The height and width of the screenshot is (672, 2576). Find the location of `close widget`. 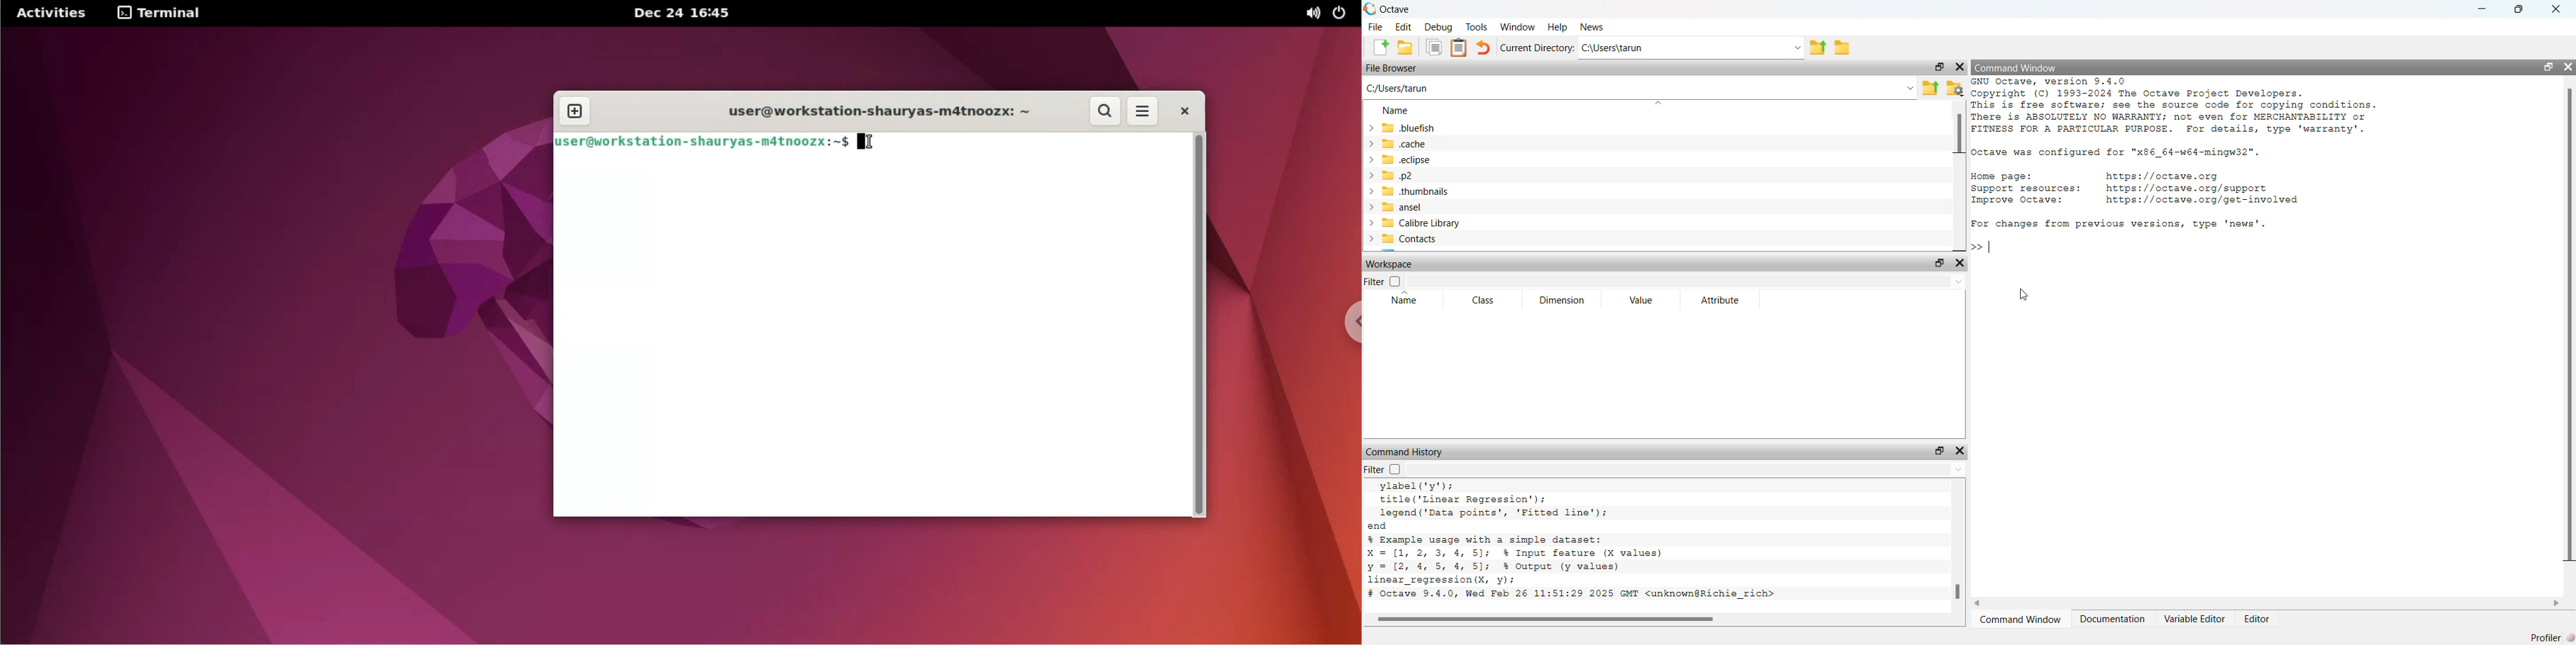

close widget is located at coordinates (1960, 262).